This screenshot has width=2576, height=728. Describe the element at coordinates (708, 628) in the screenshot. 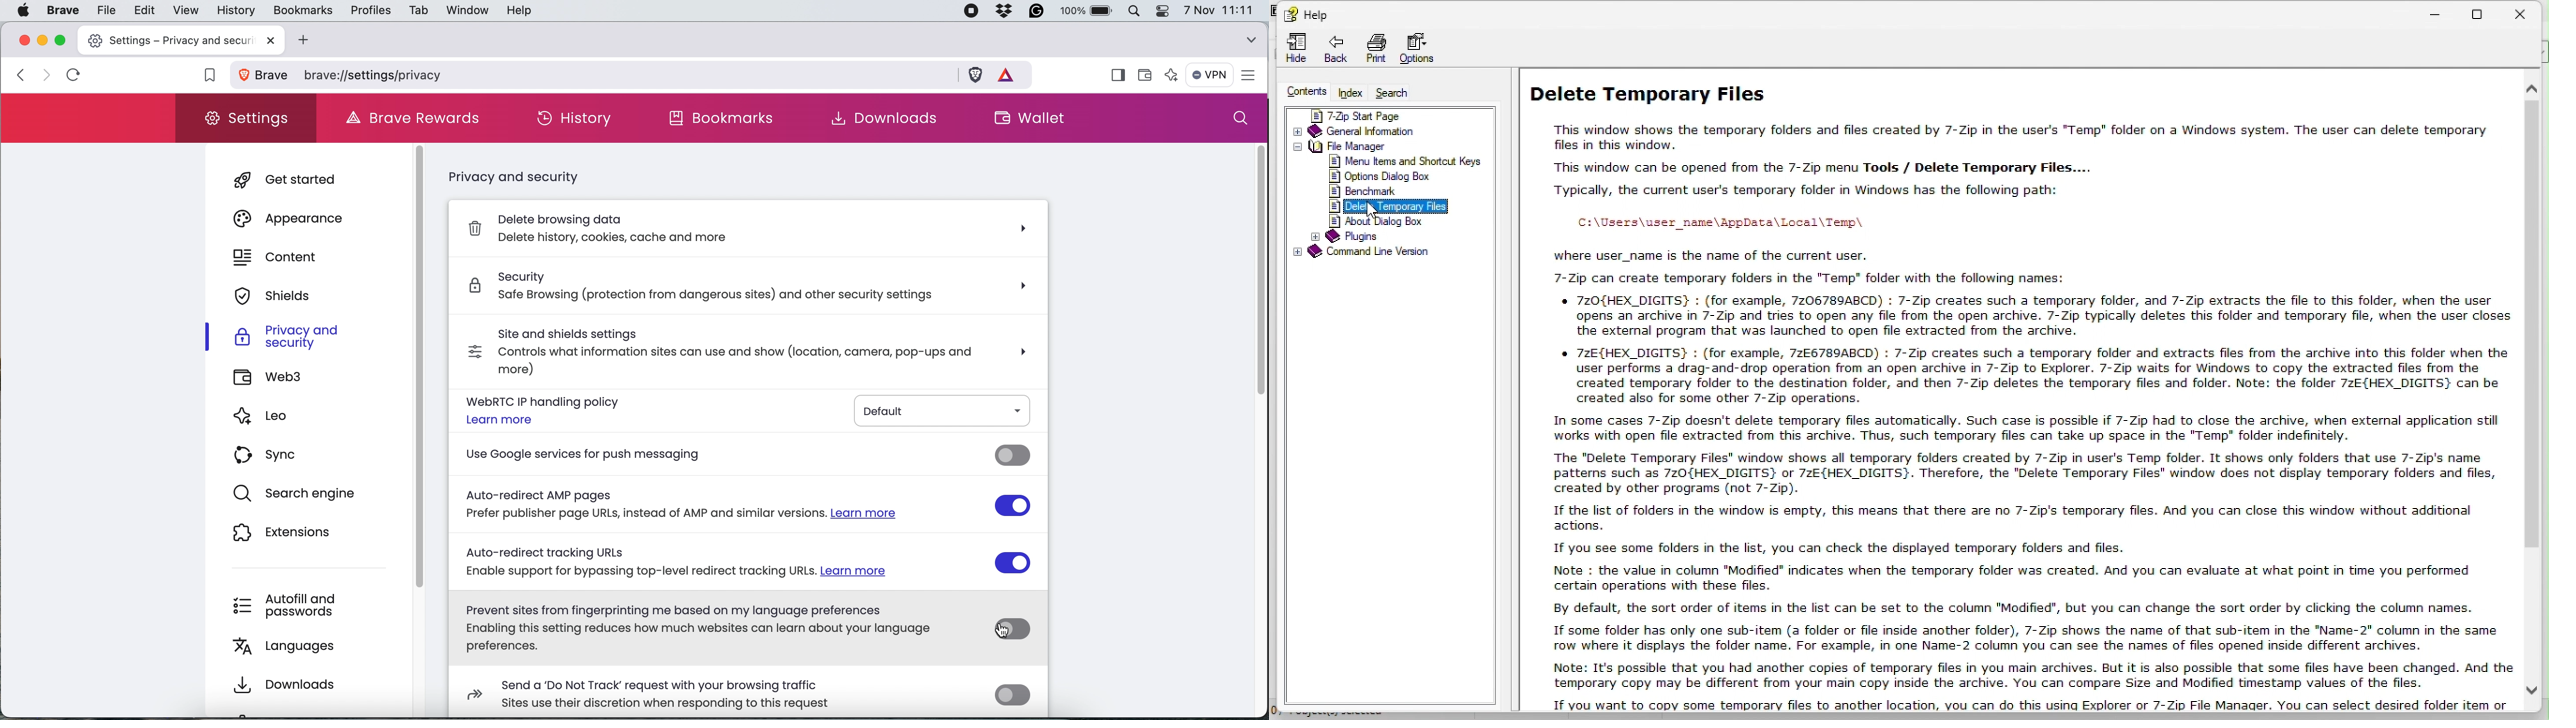

I see `Prevent sites from fingerprinting me based on my language preferences Enabling this setting reduces how much websites can learn about your language preferences.` at that location.